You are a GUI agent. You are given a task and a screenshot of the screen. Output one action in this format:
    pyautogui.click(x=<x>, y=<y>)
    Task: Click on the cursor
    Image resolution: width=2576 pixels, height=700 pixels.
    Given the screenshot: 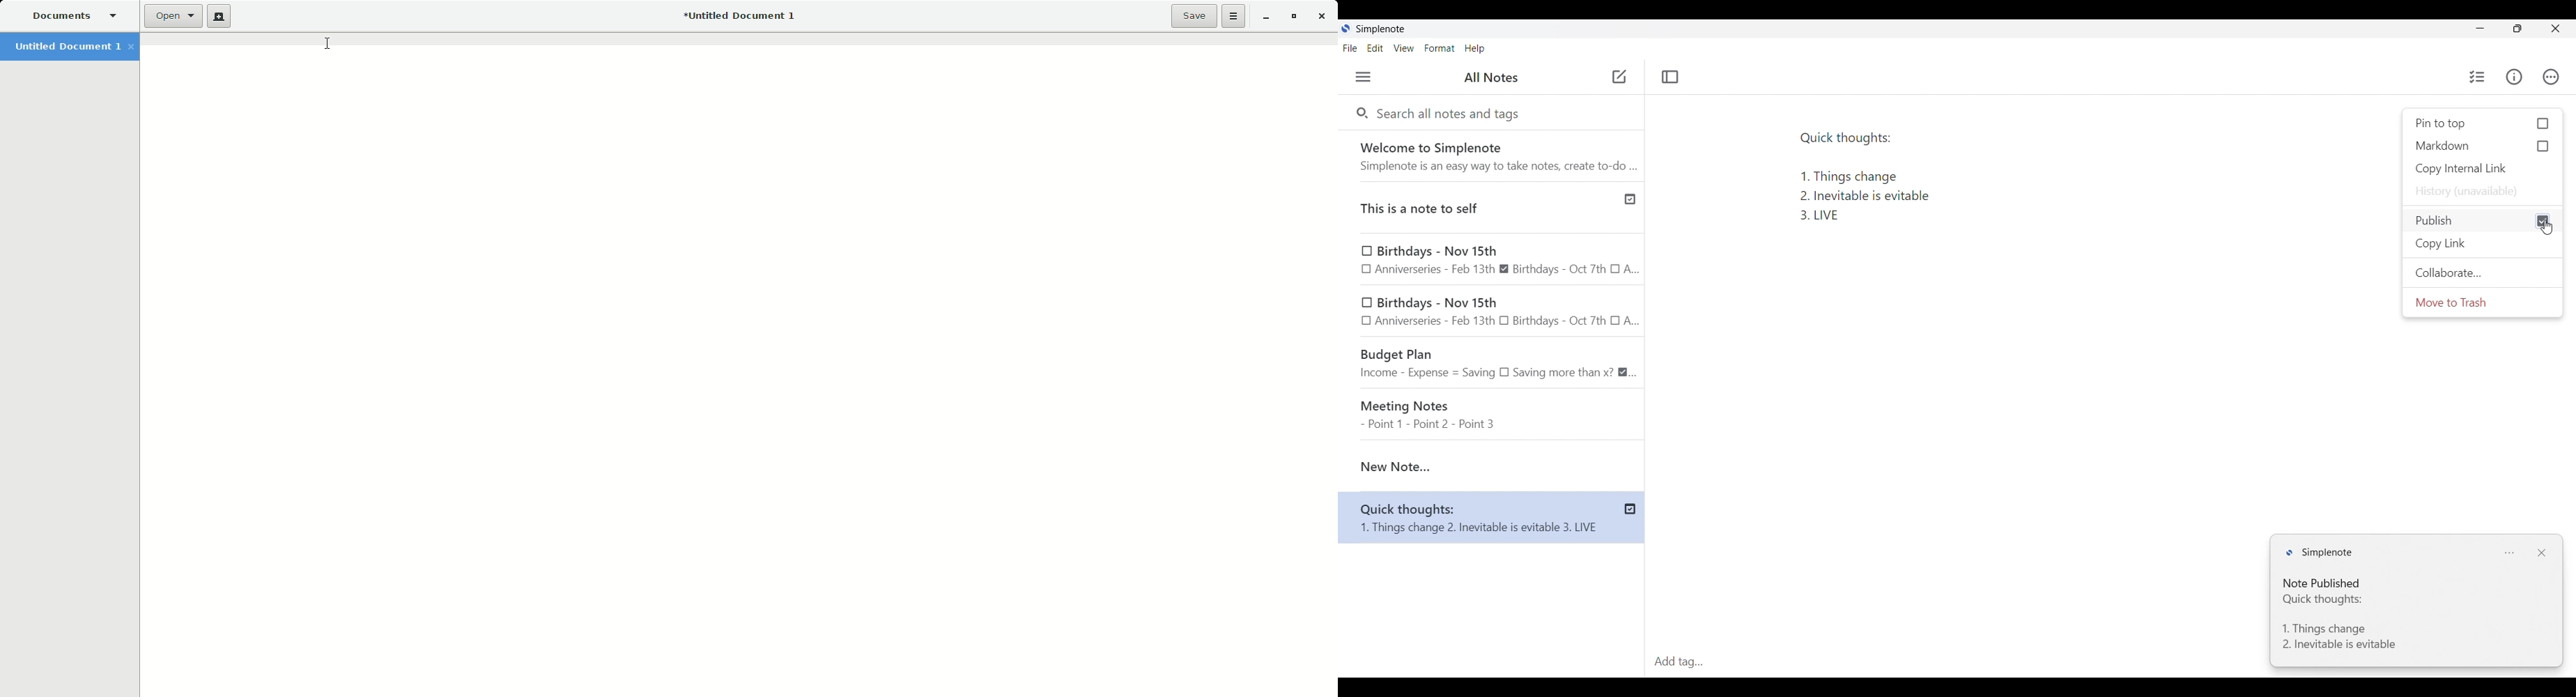 What is the action you would take?
    pyautogui.click(x=2539, y=216)
    